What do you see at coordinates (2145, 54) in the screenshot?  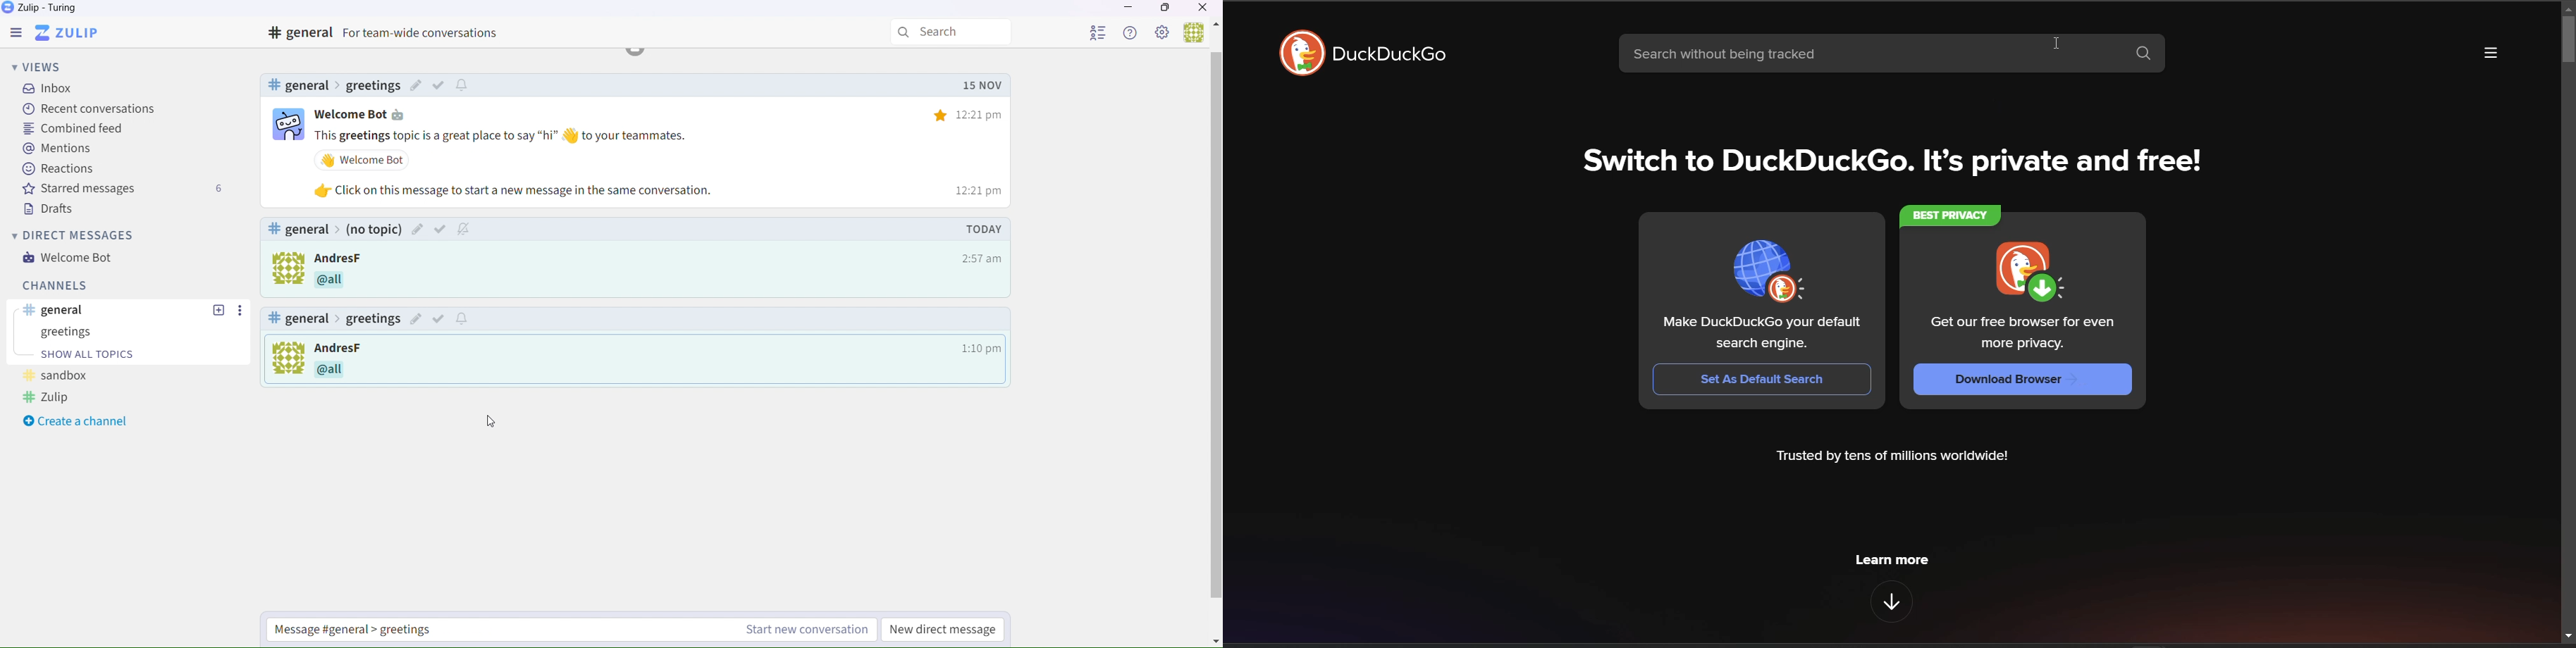 I see `search button` at bounding box center [2145, 54].